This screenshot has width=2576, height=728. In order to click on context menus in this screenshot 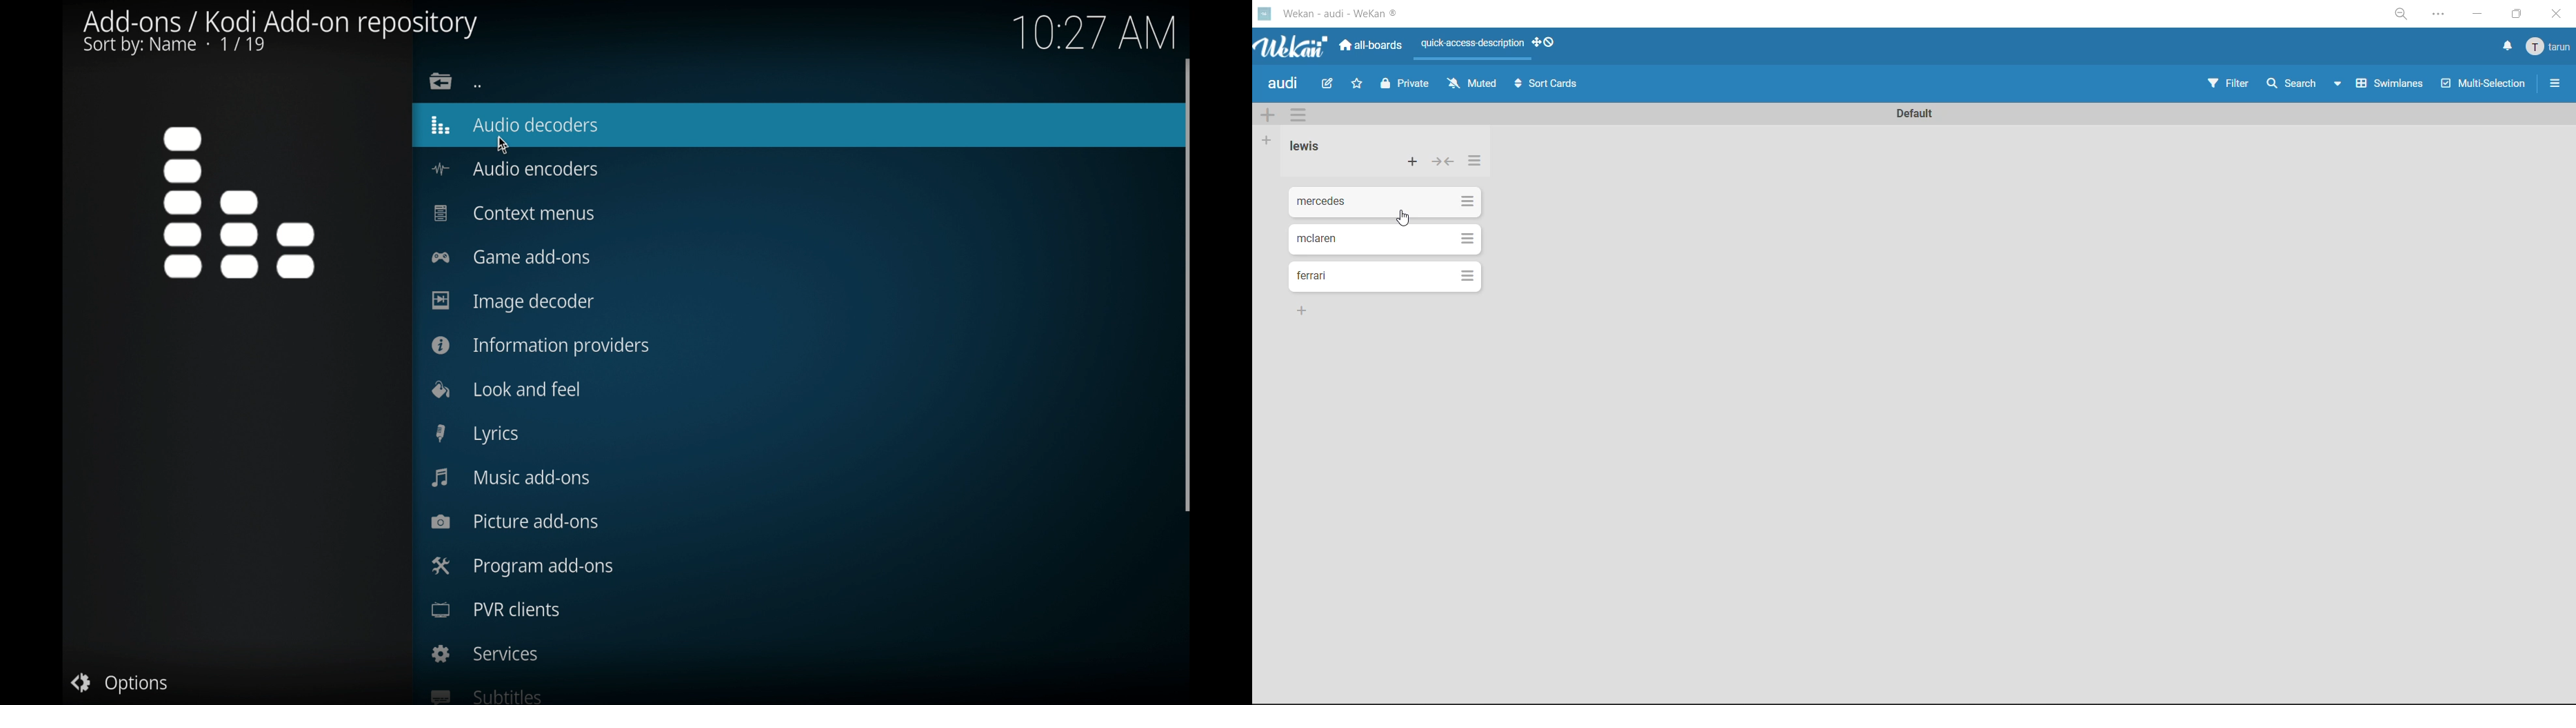, I will do `click(513, 213)`.